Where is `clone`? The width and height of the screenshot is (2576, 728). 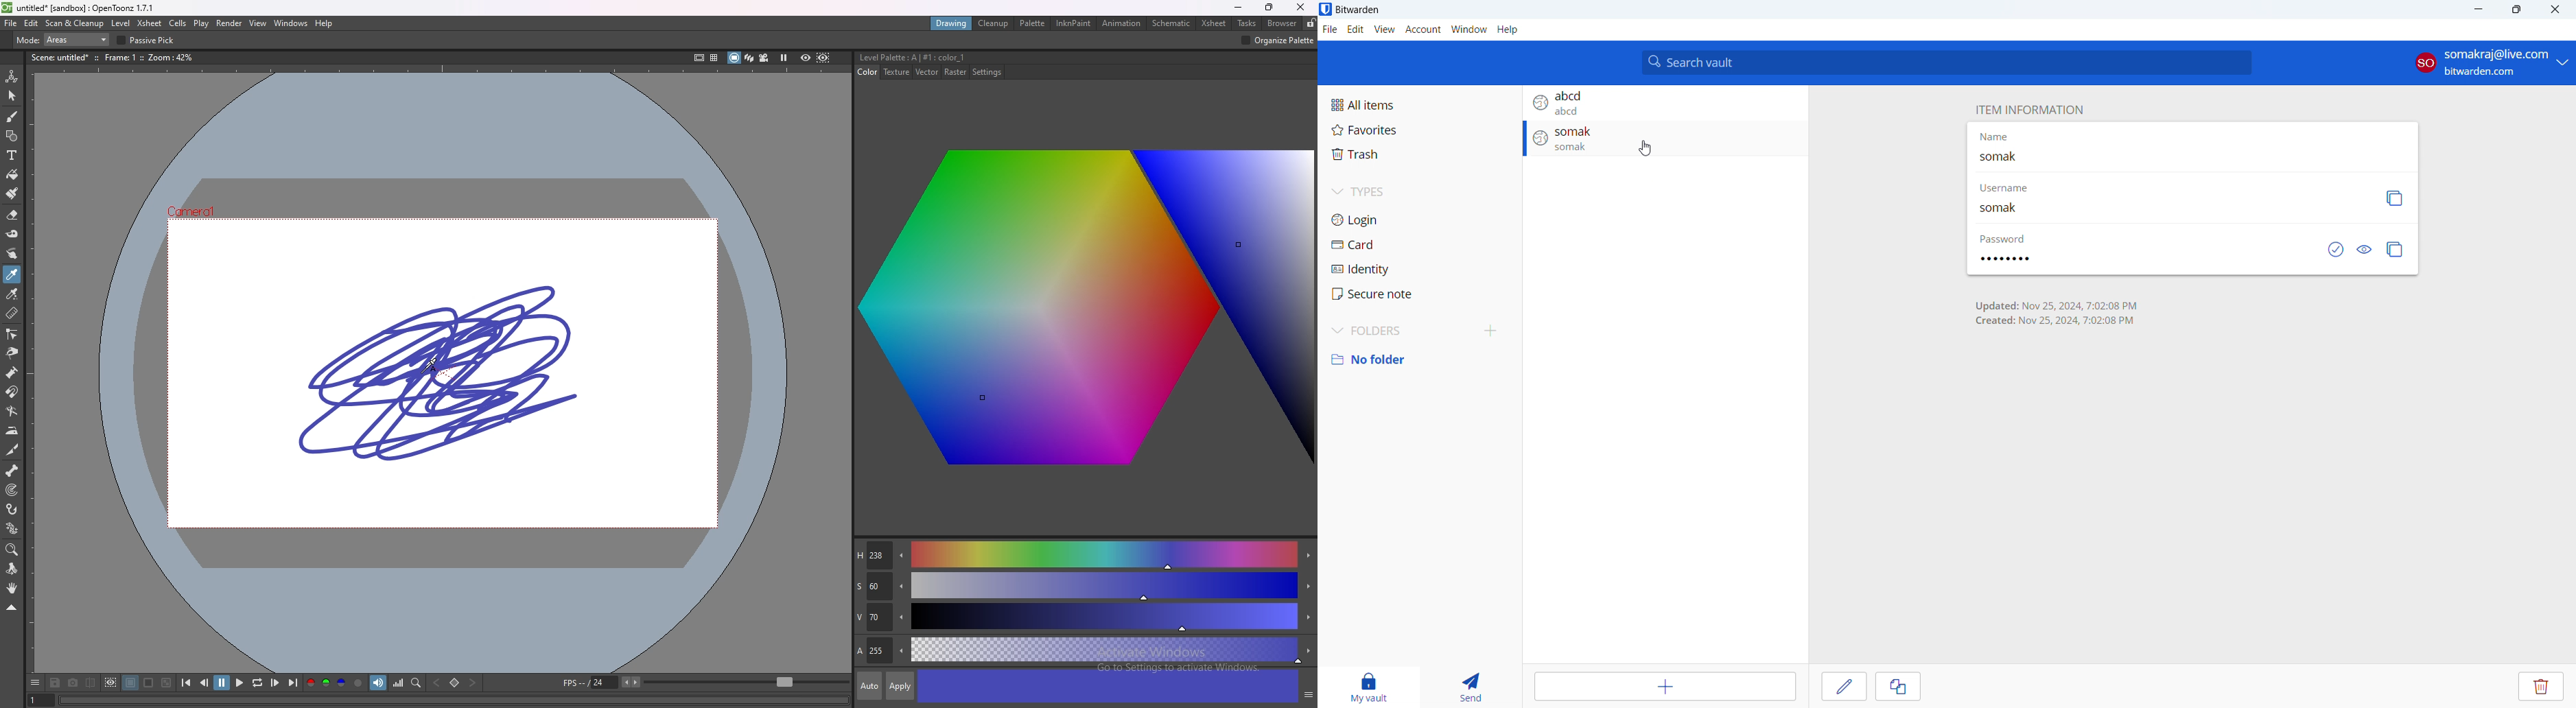 clone is located at coordinates (1898, 686).